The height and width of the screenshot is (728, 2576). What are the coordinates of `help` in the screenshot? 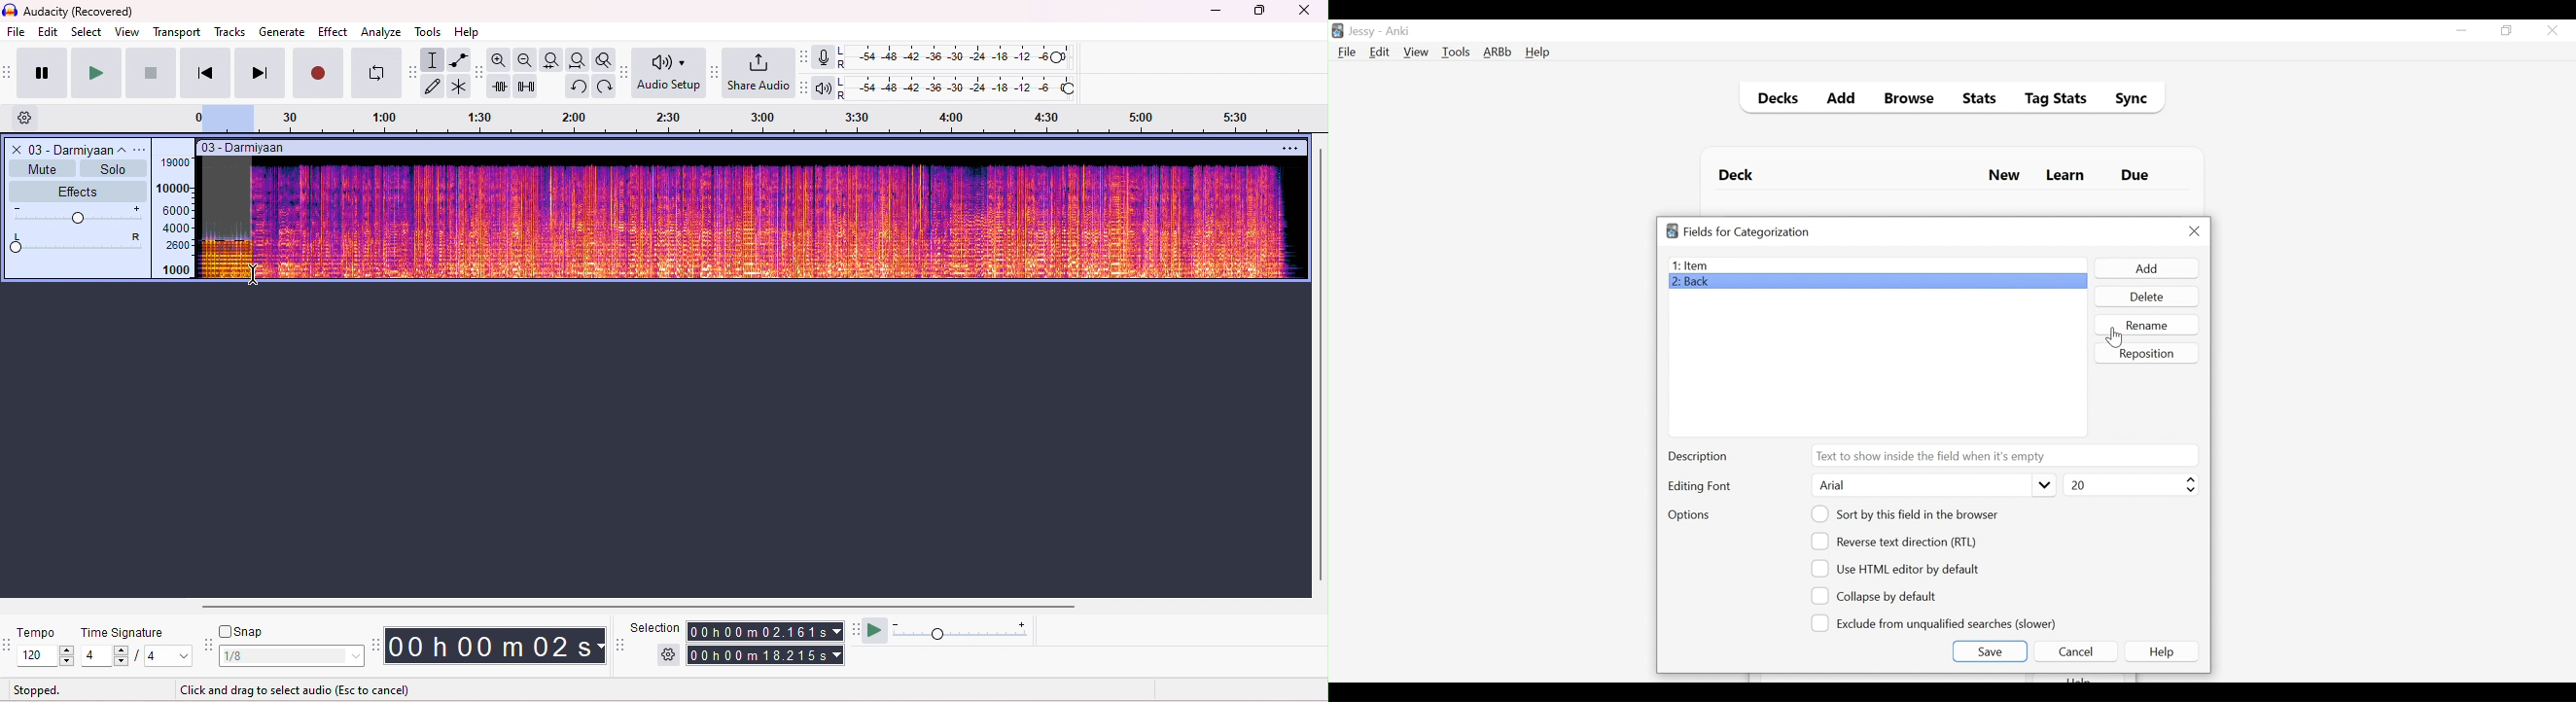 It's located at (469, 31).